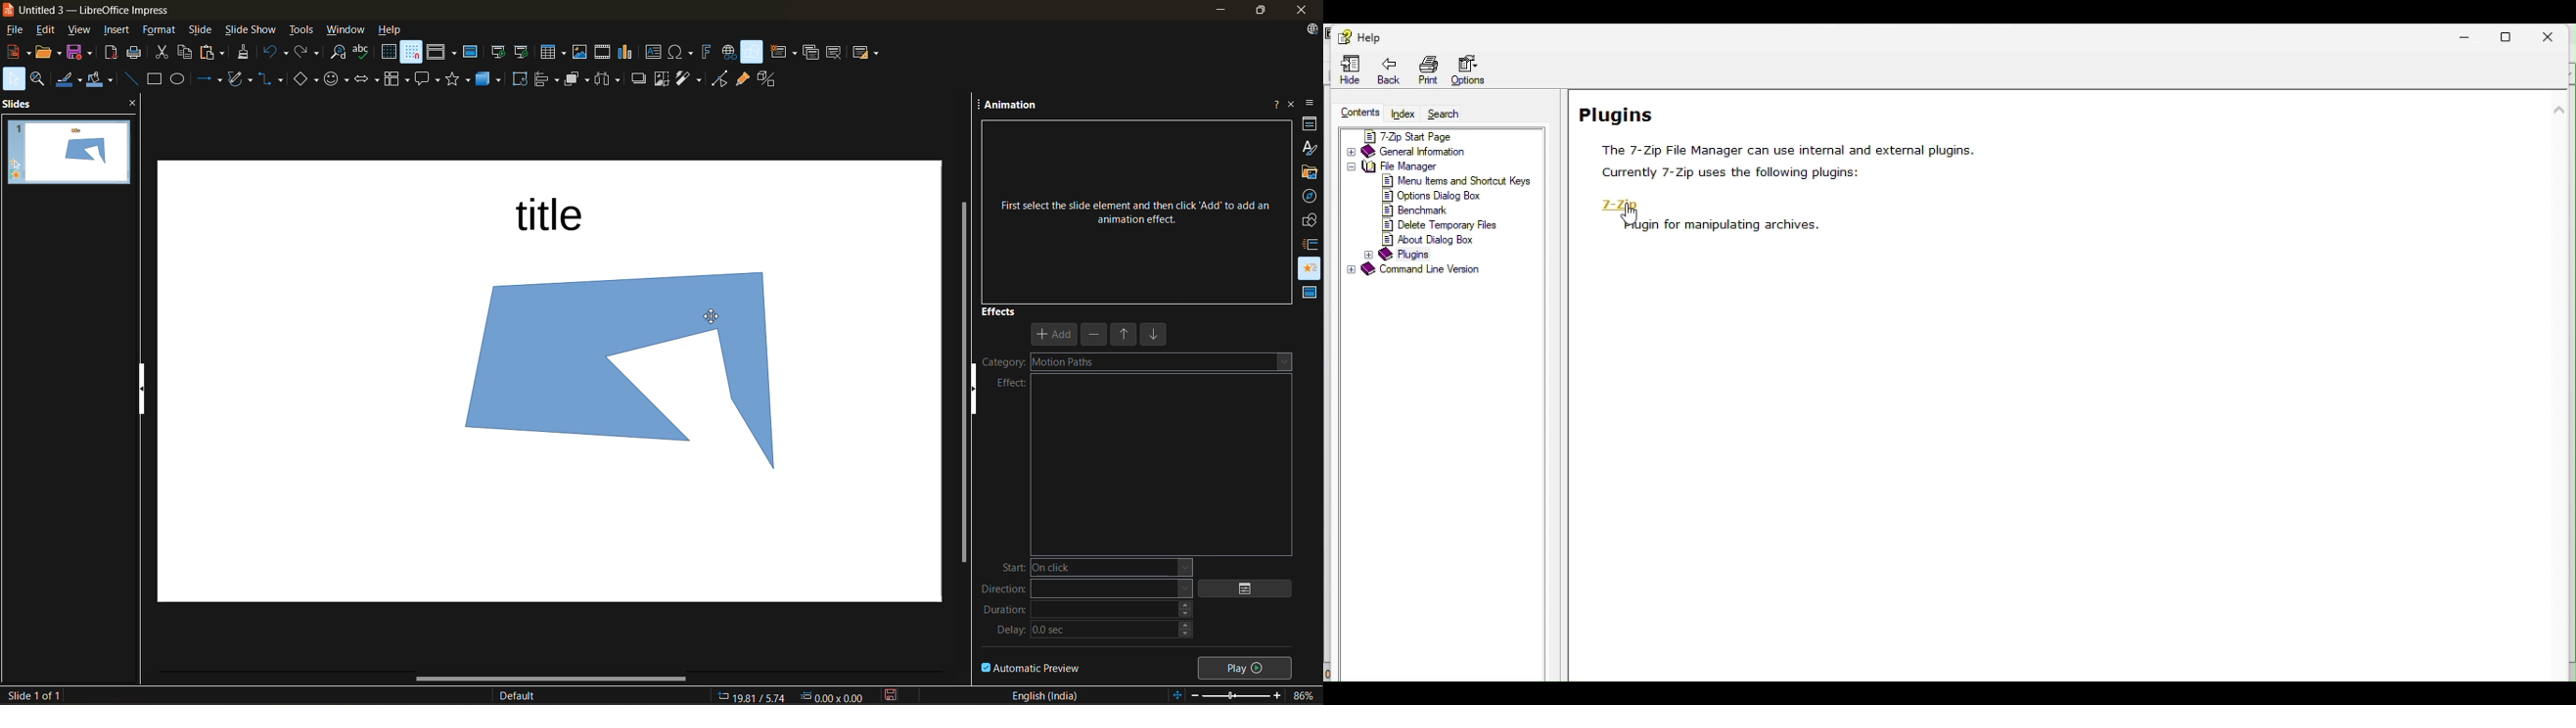  What do you see at coordinates (1346, 71) in the screenshot?
I see `Hide` at bounding box center [1346, 71].